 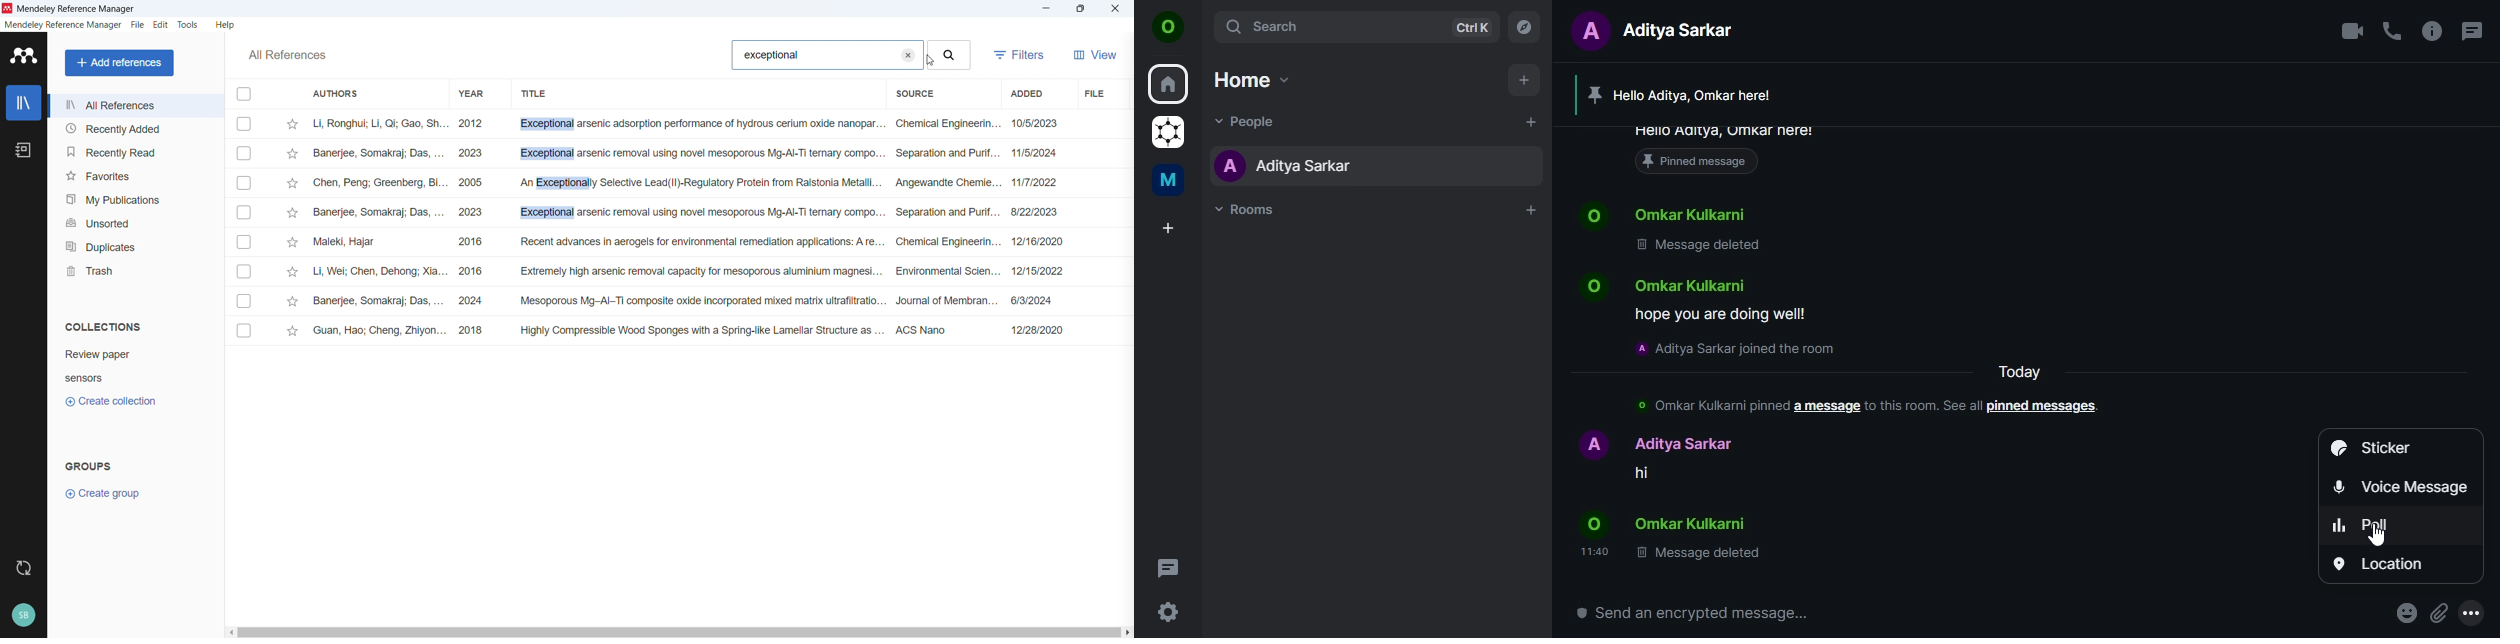 What do you see at coordinates (2392, 31) in the screenshot?
I see `voice call` at bounding box center [2392, 31].